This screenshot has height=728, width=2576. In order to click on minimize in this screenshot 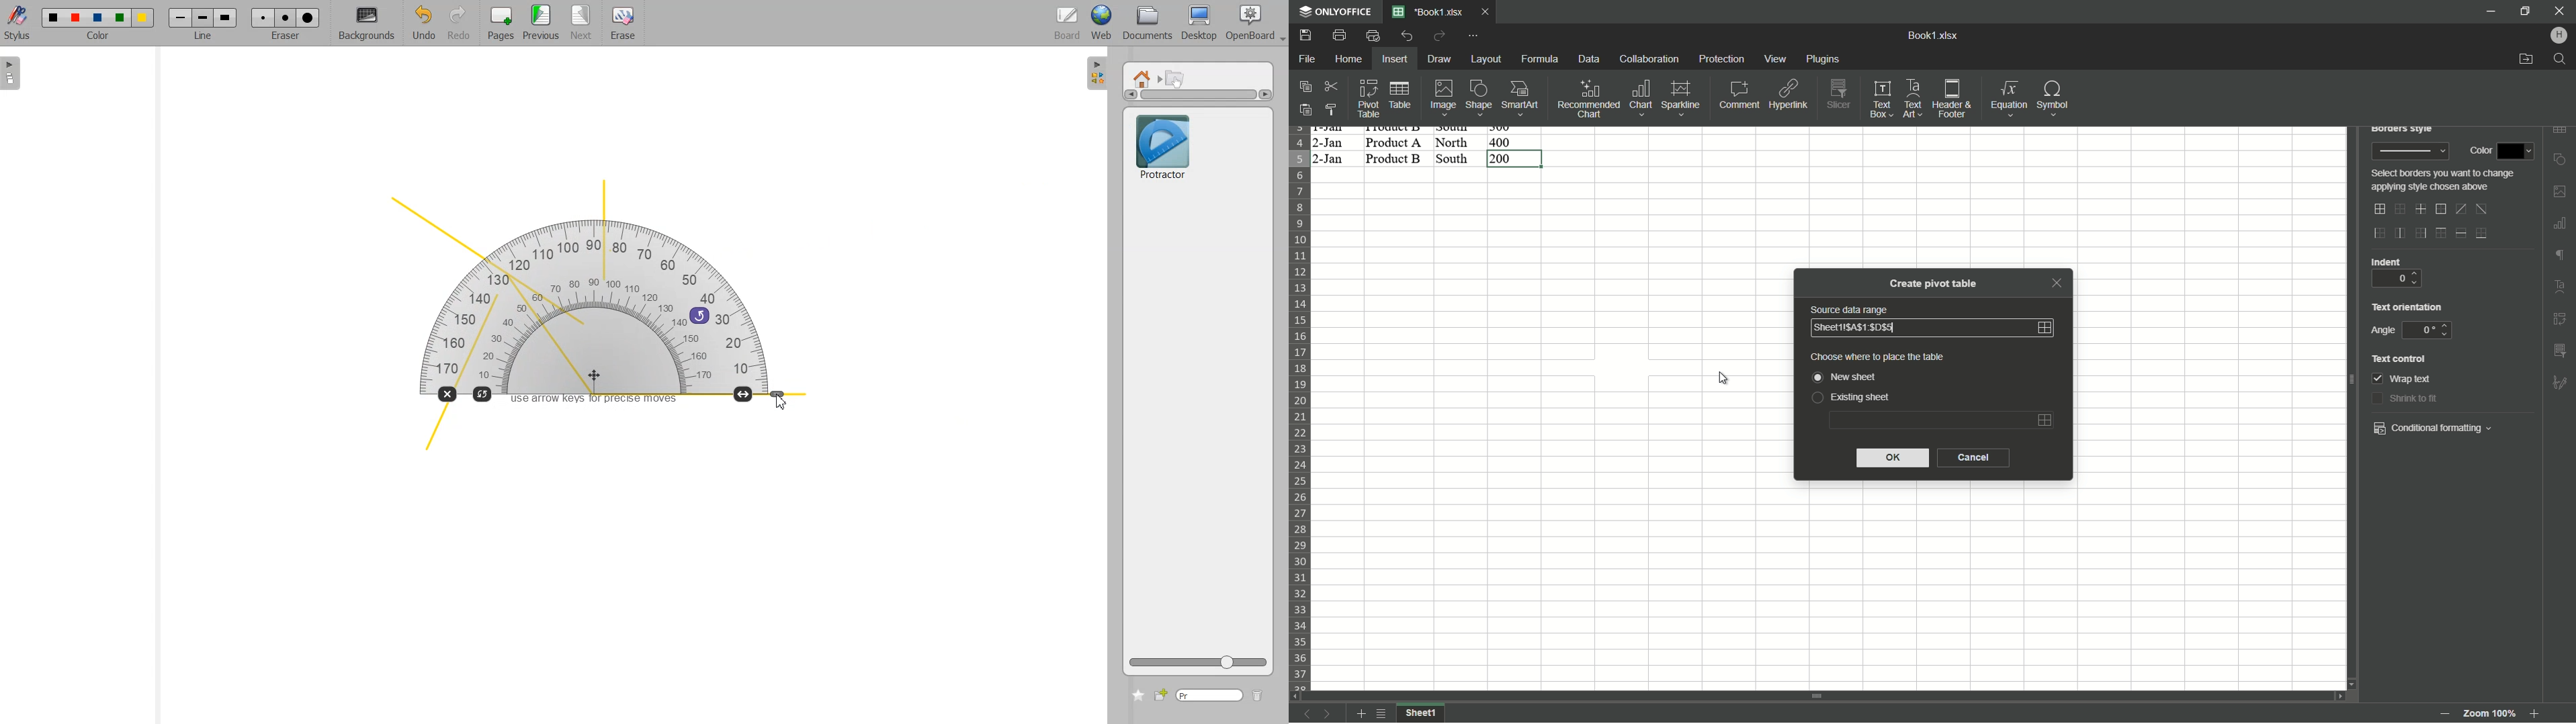, I will do `click(2490, 11)`.